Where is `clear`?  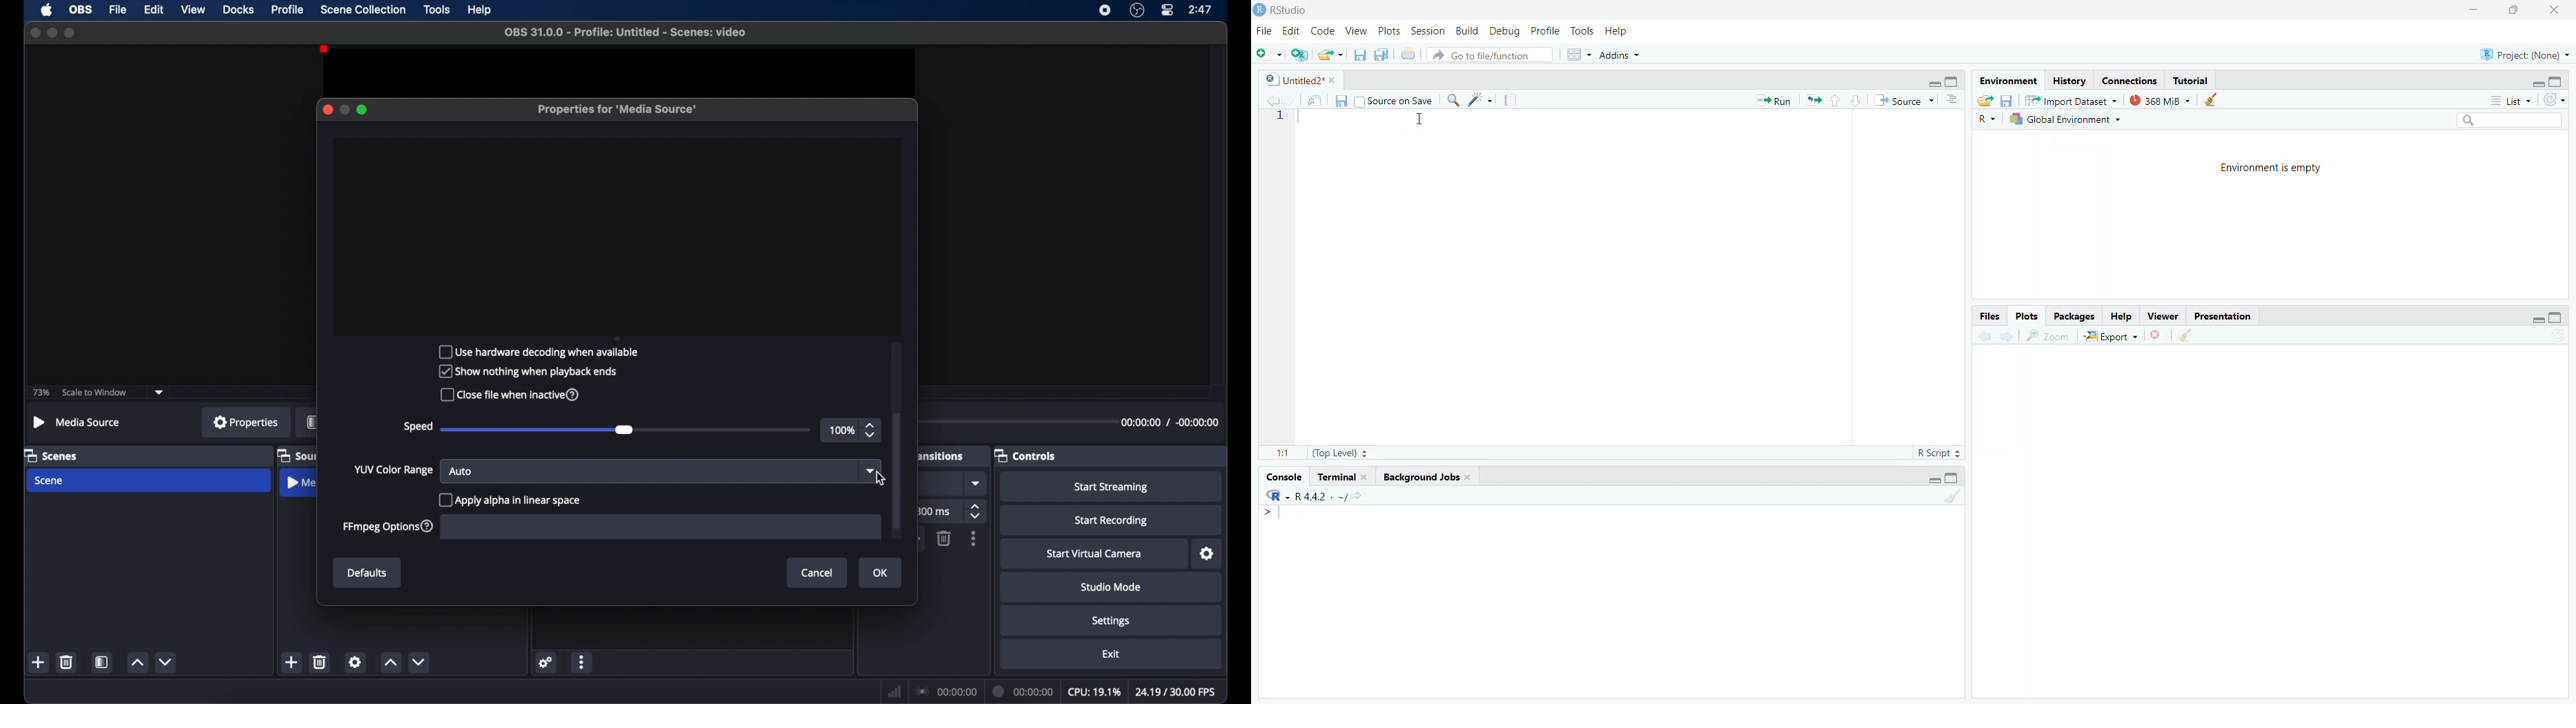
clear is located at coordinates (2186, 336).